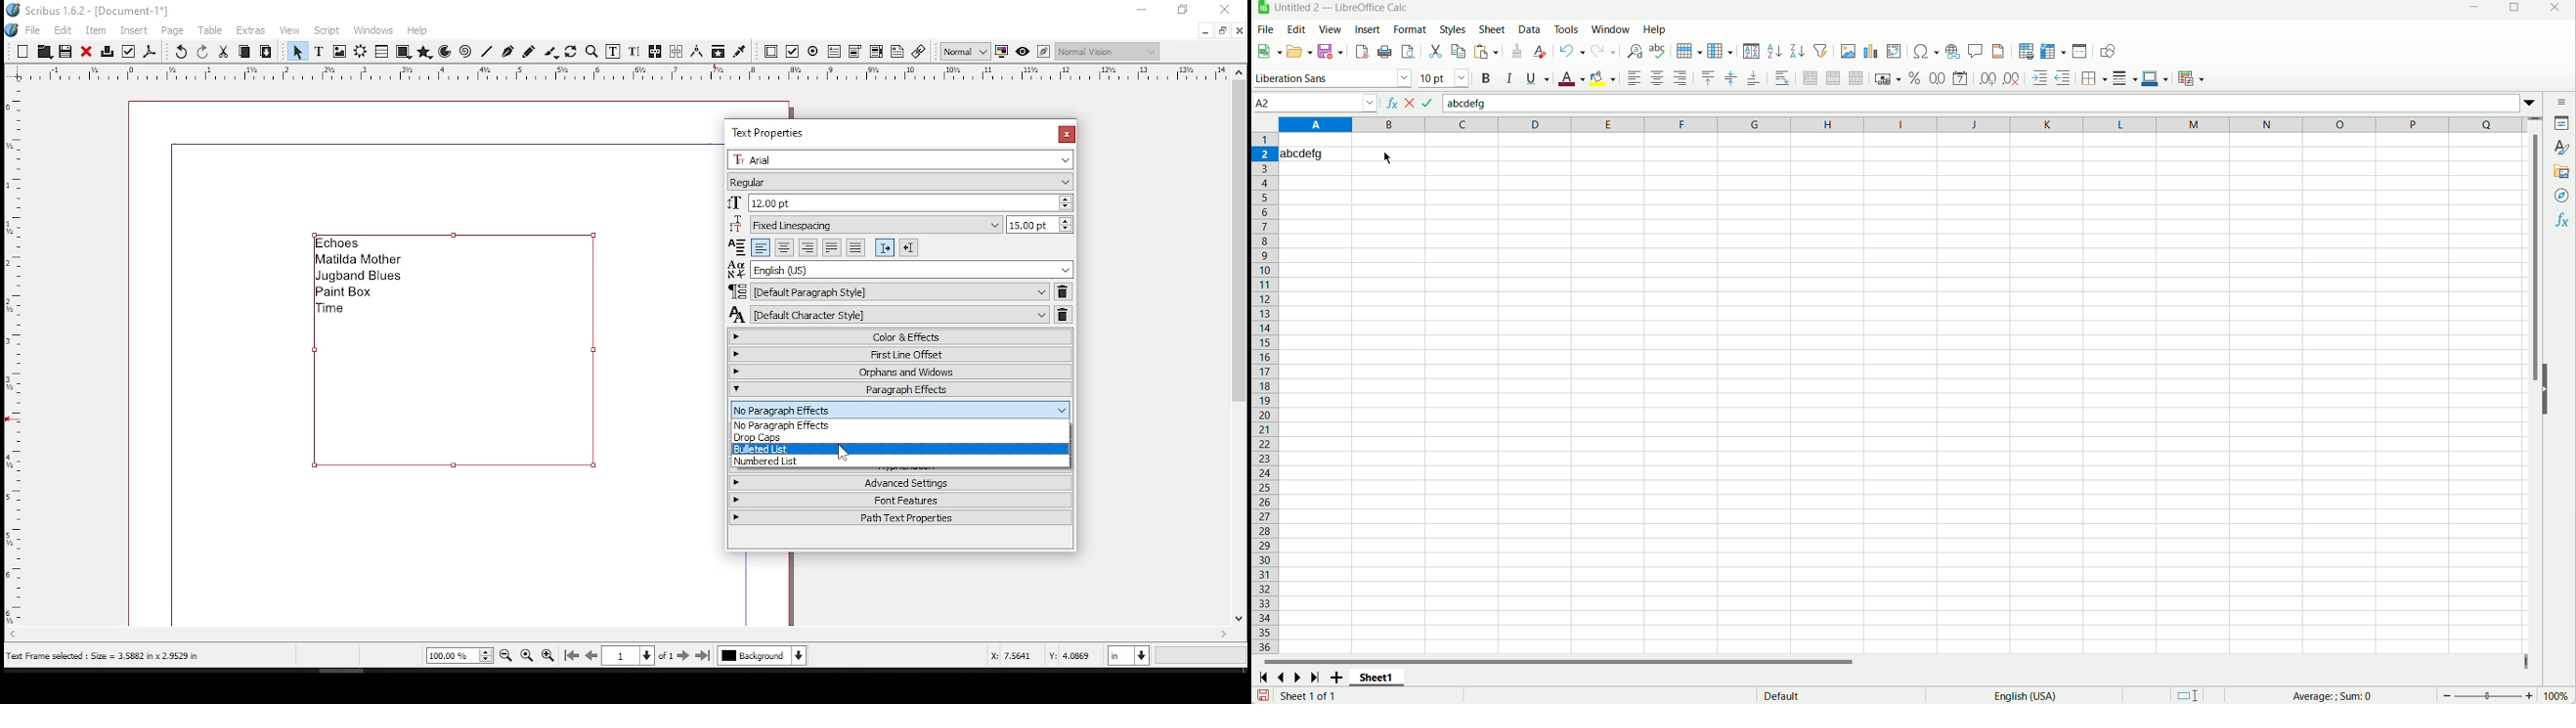 This screenshot has height=728, width=2576. Describe the element at coordinates (1411, 30) in the screenshot. I see `format` at that location.